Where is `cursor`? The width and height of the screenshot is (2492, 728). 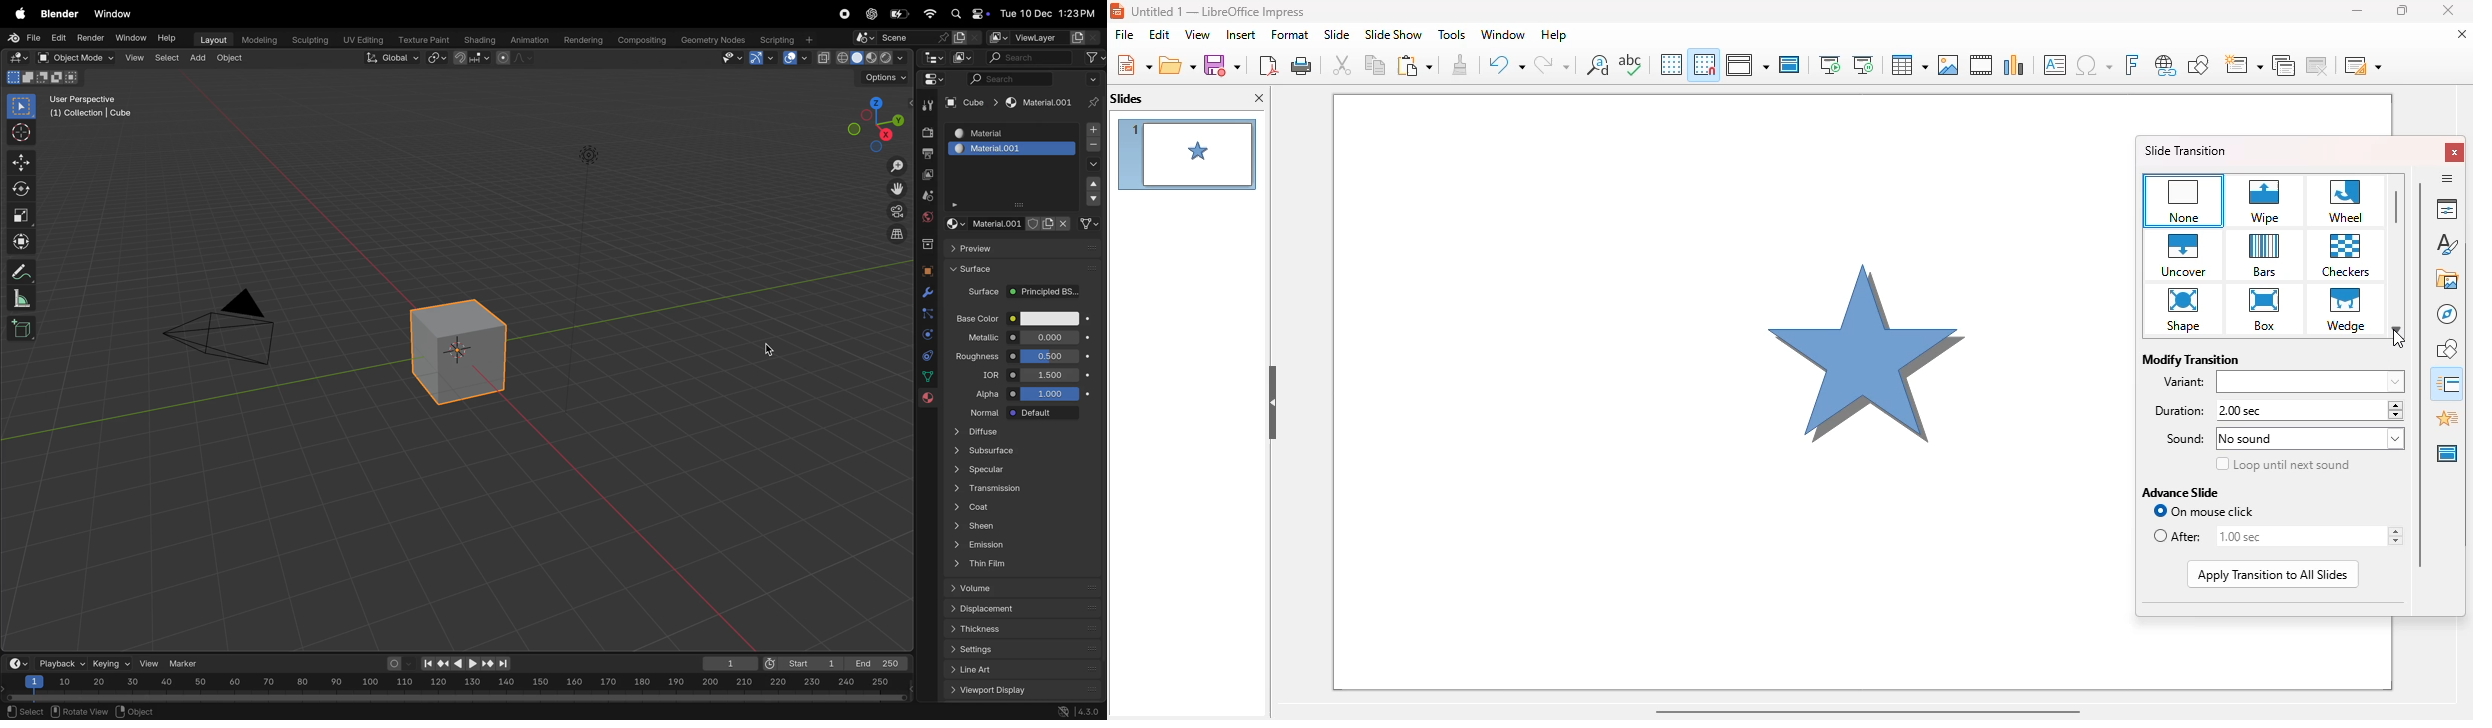
cursor is located at coordinates (2400, 340).